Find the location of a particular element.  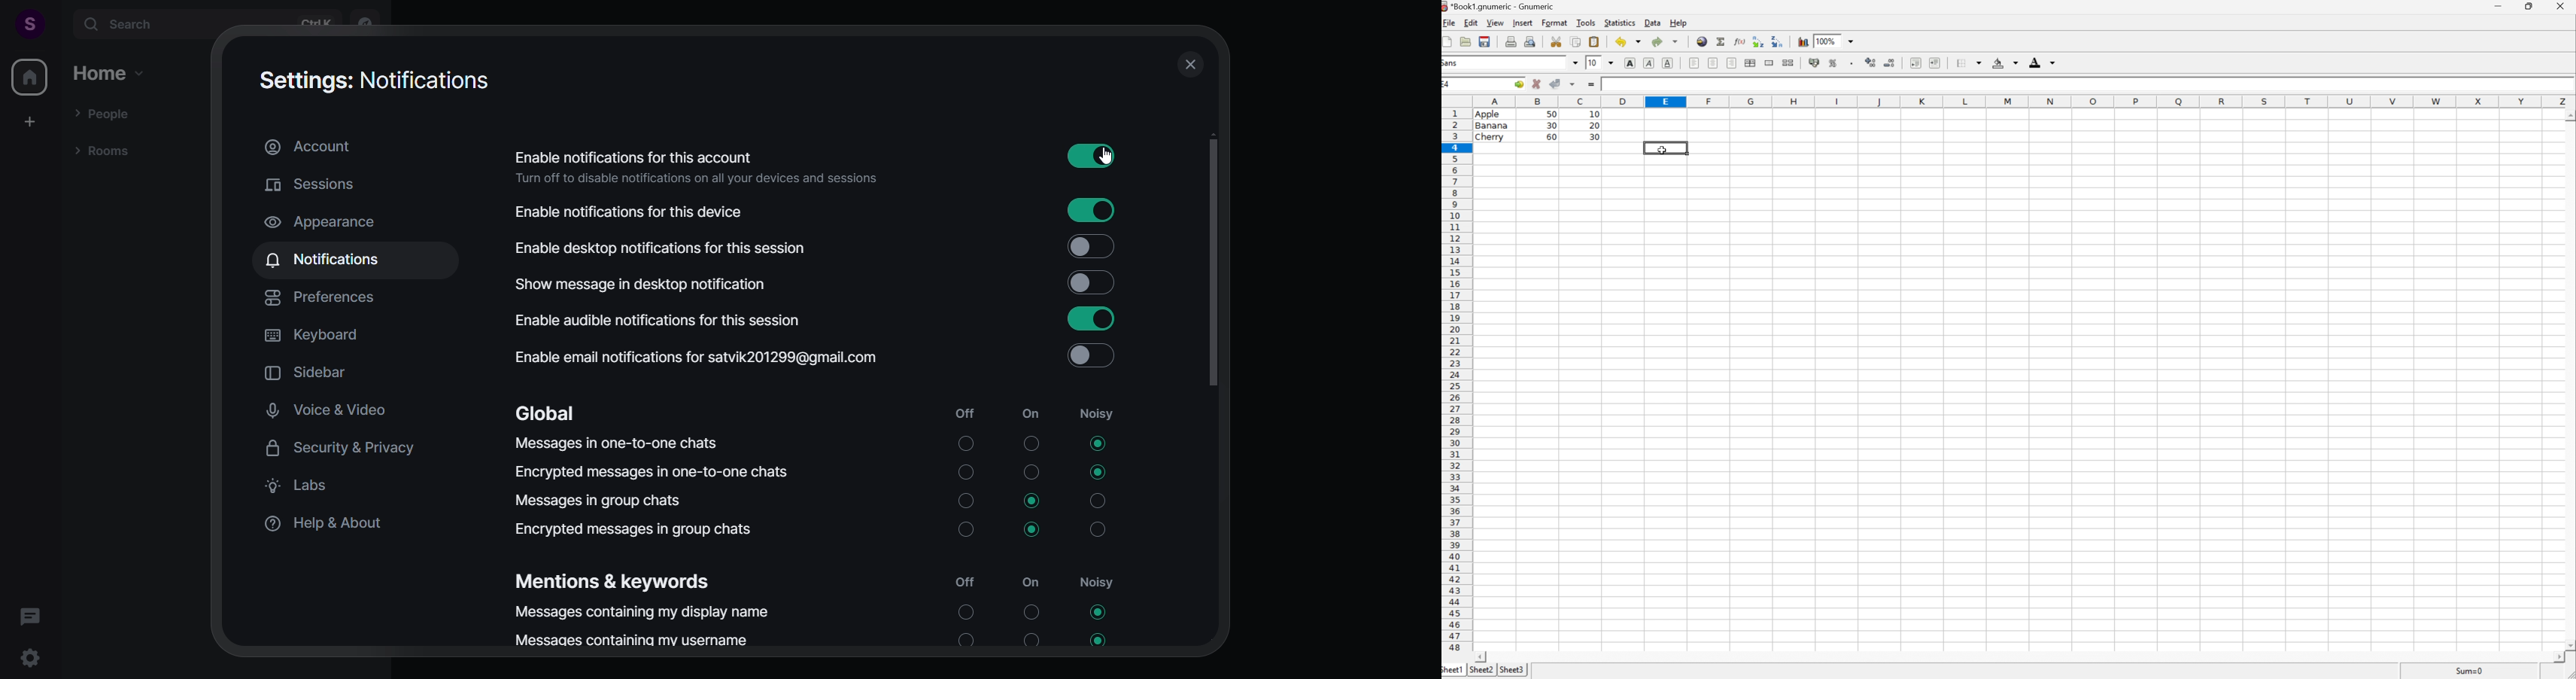

copy is located at coordinates (1576, 41).